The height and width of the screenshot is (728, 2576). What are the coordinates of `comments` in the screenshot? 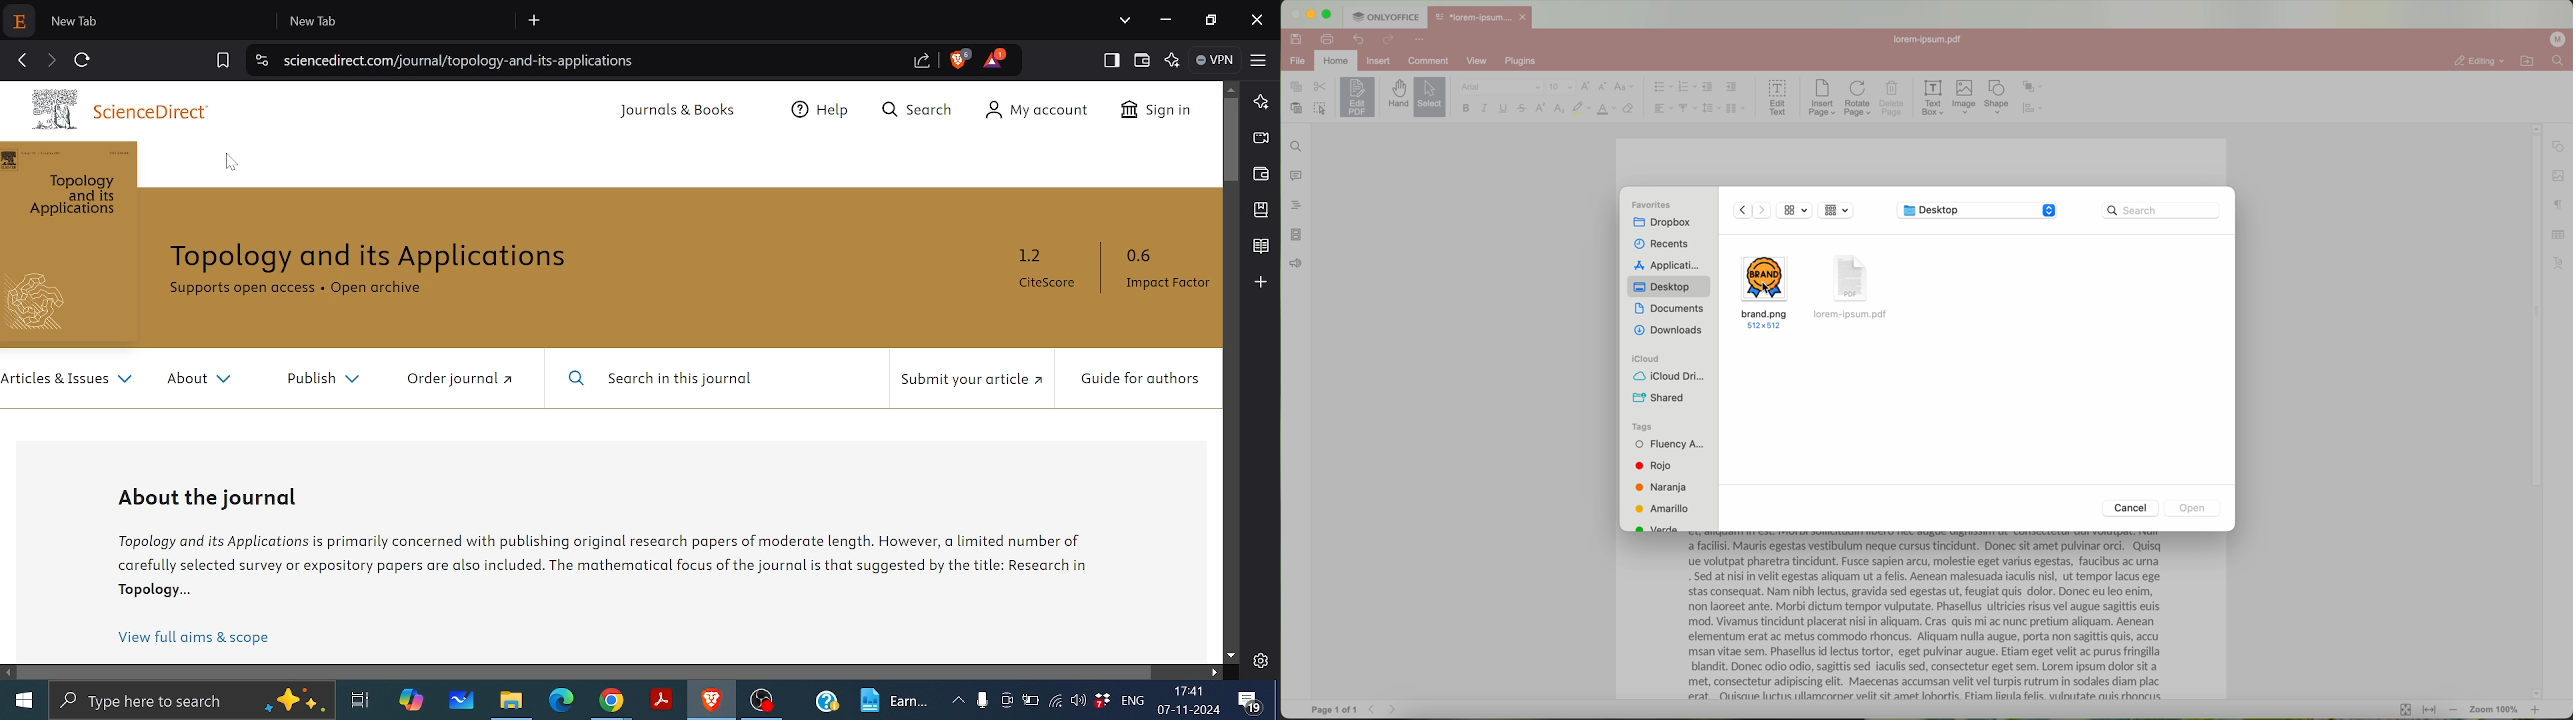 It's located at (1294, 174).